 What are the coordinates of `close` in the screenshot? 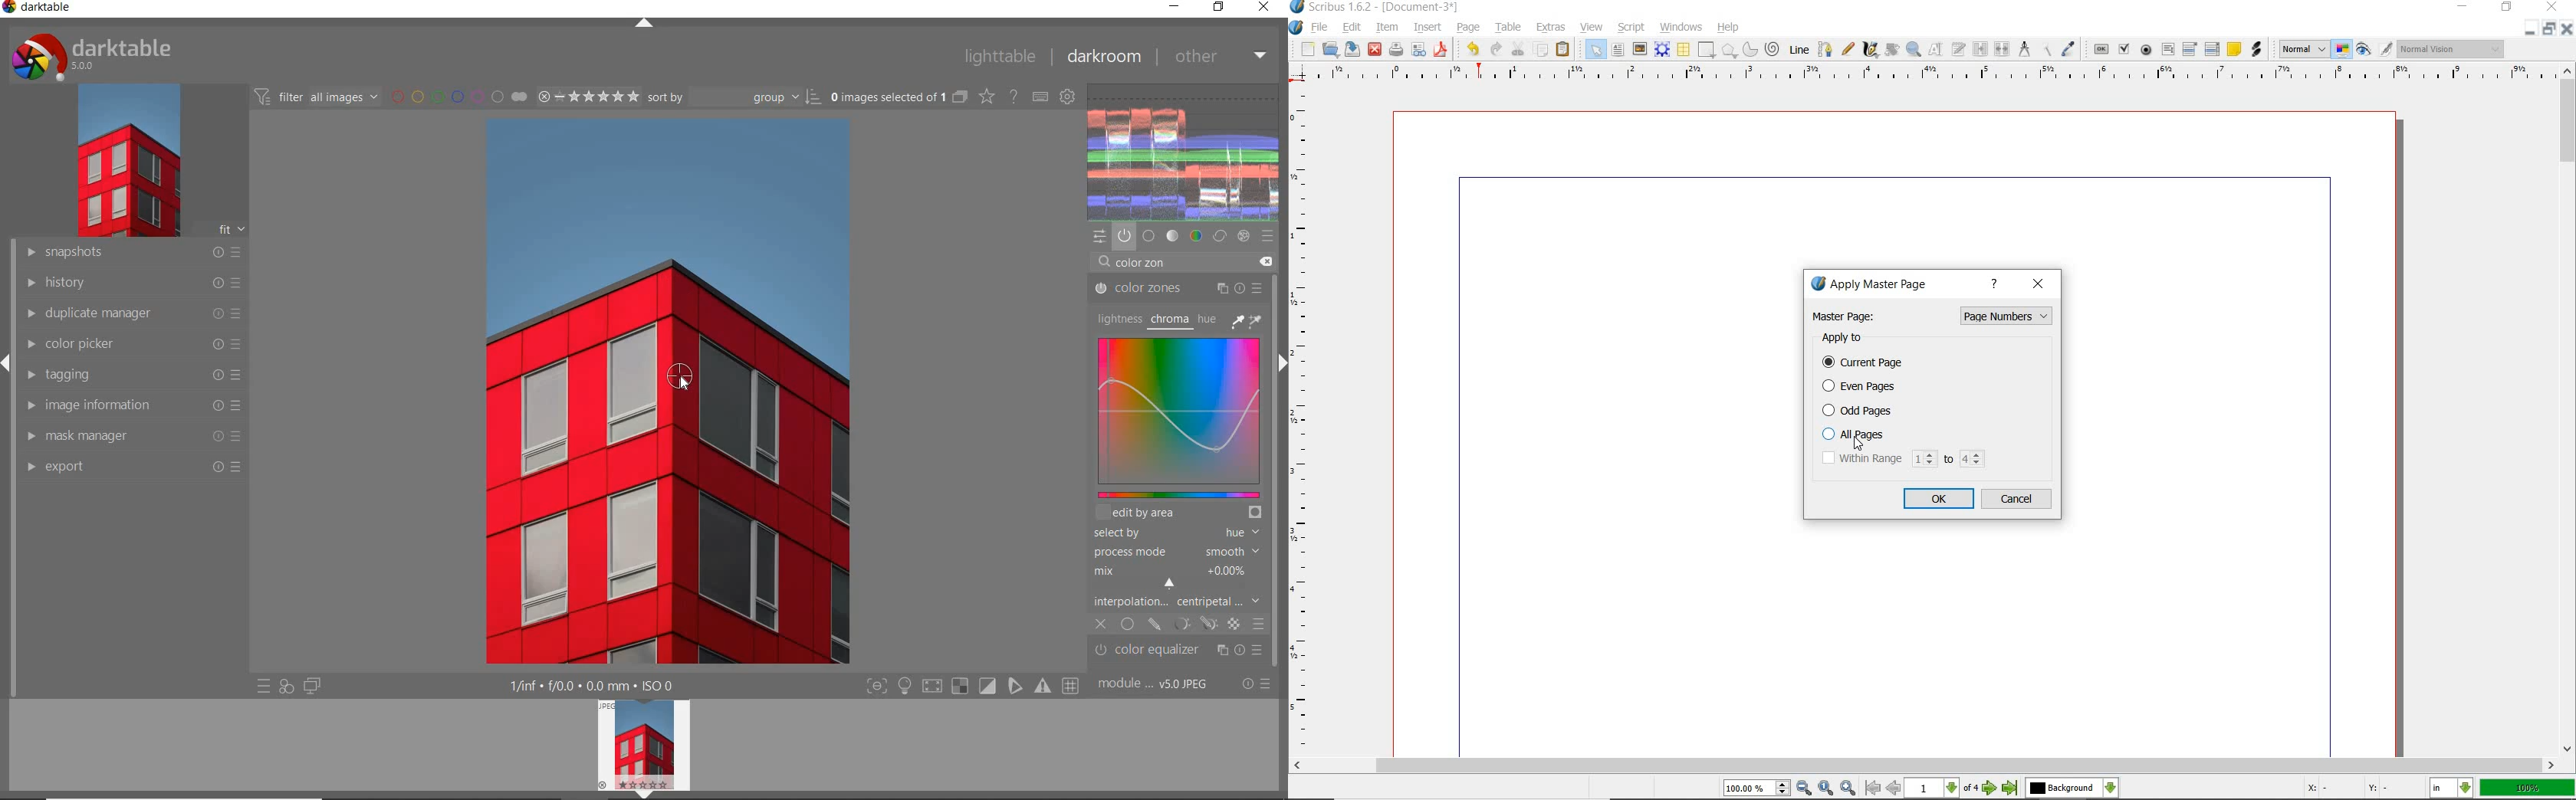 It's located at (1375, 49).